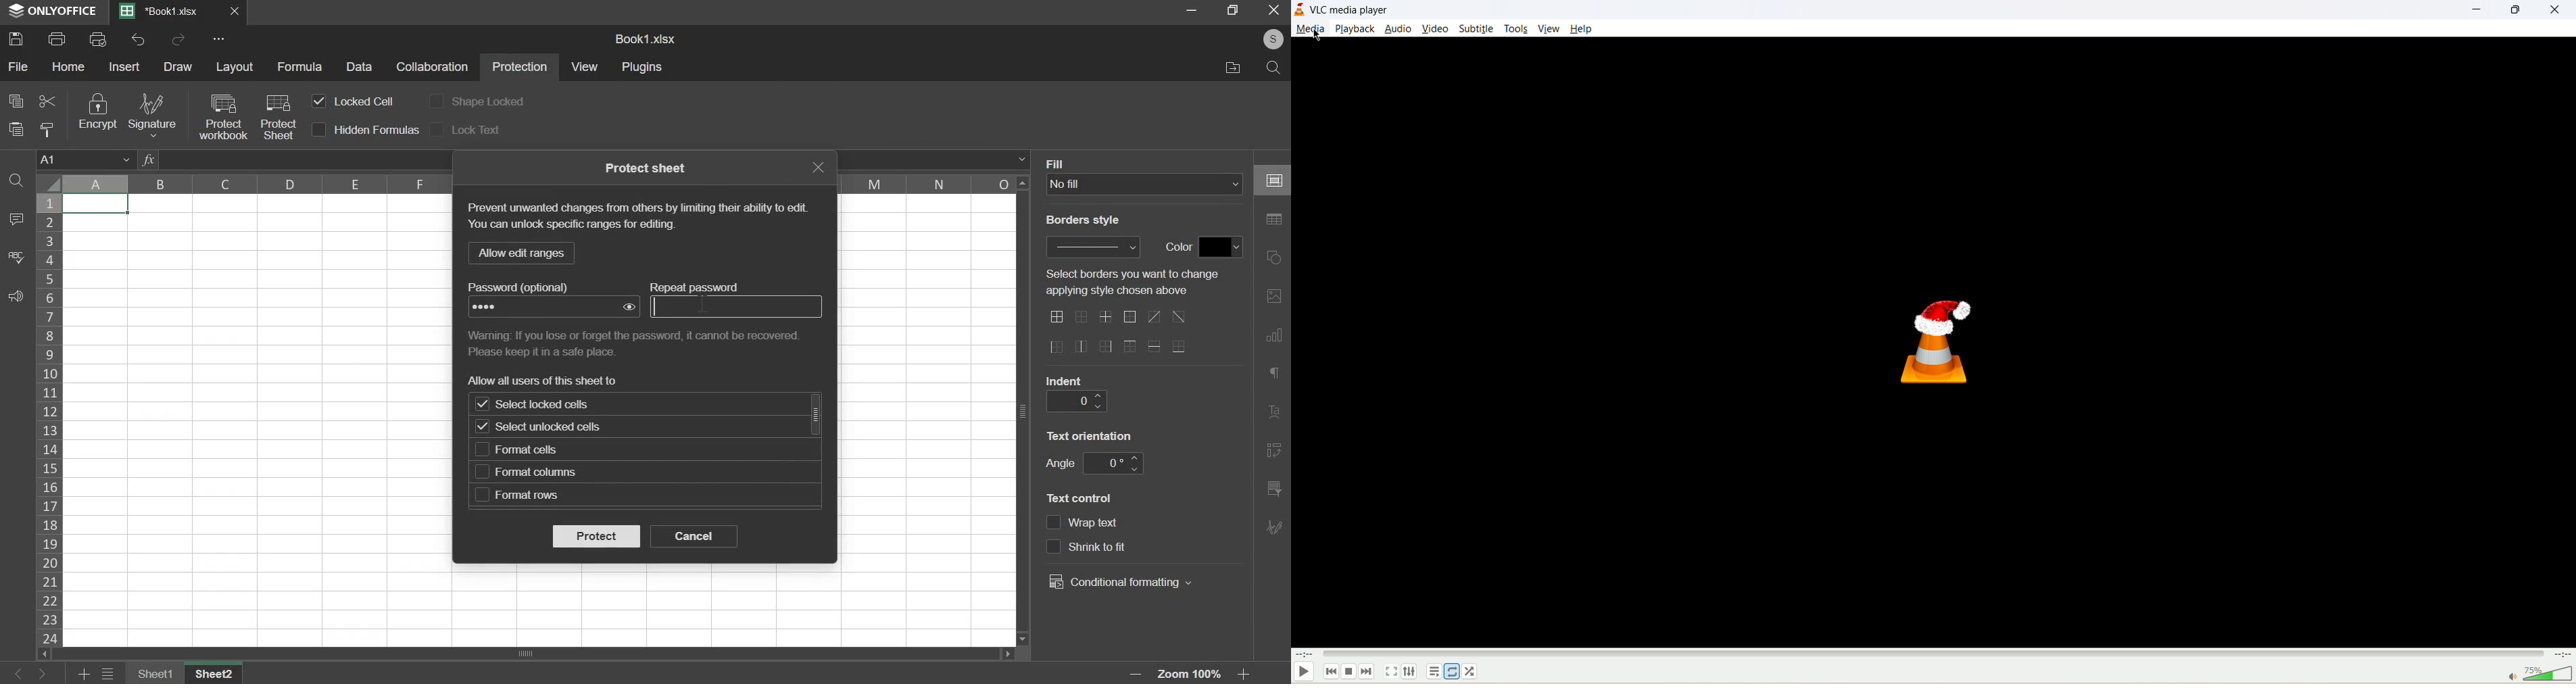  Describe the element at coordinates (69, 66) in the screenshot. I see `home` at that location.